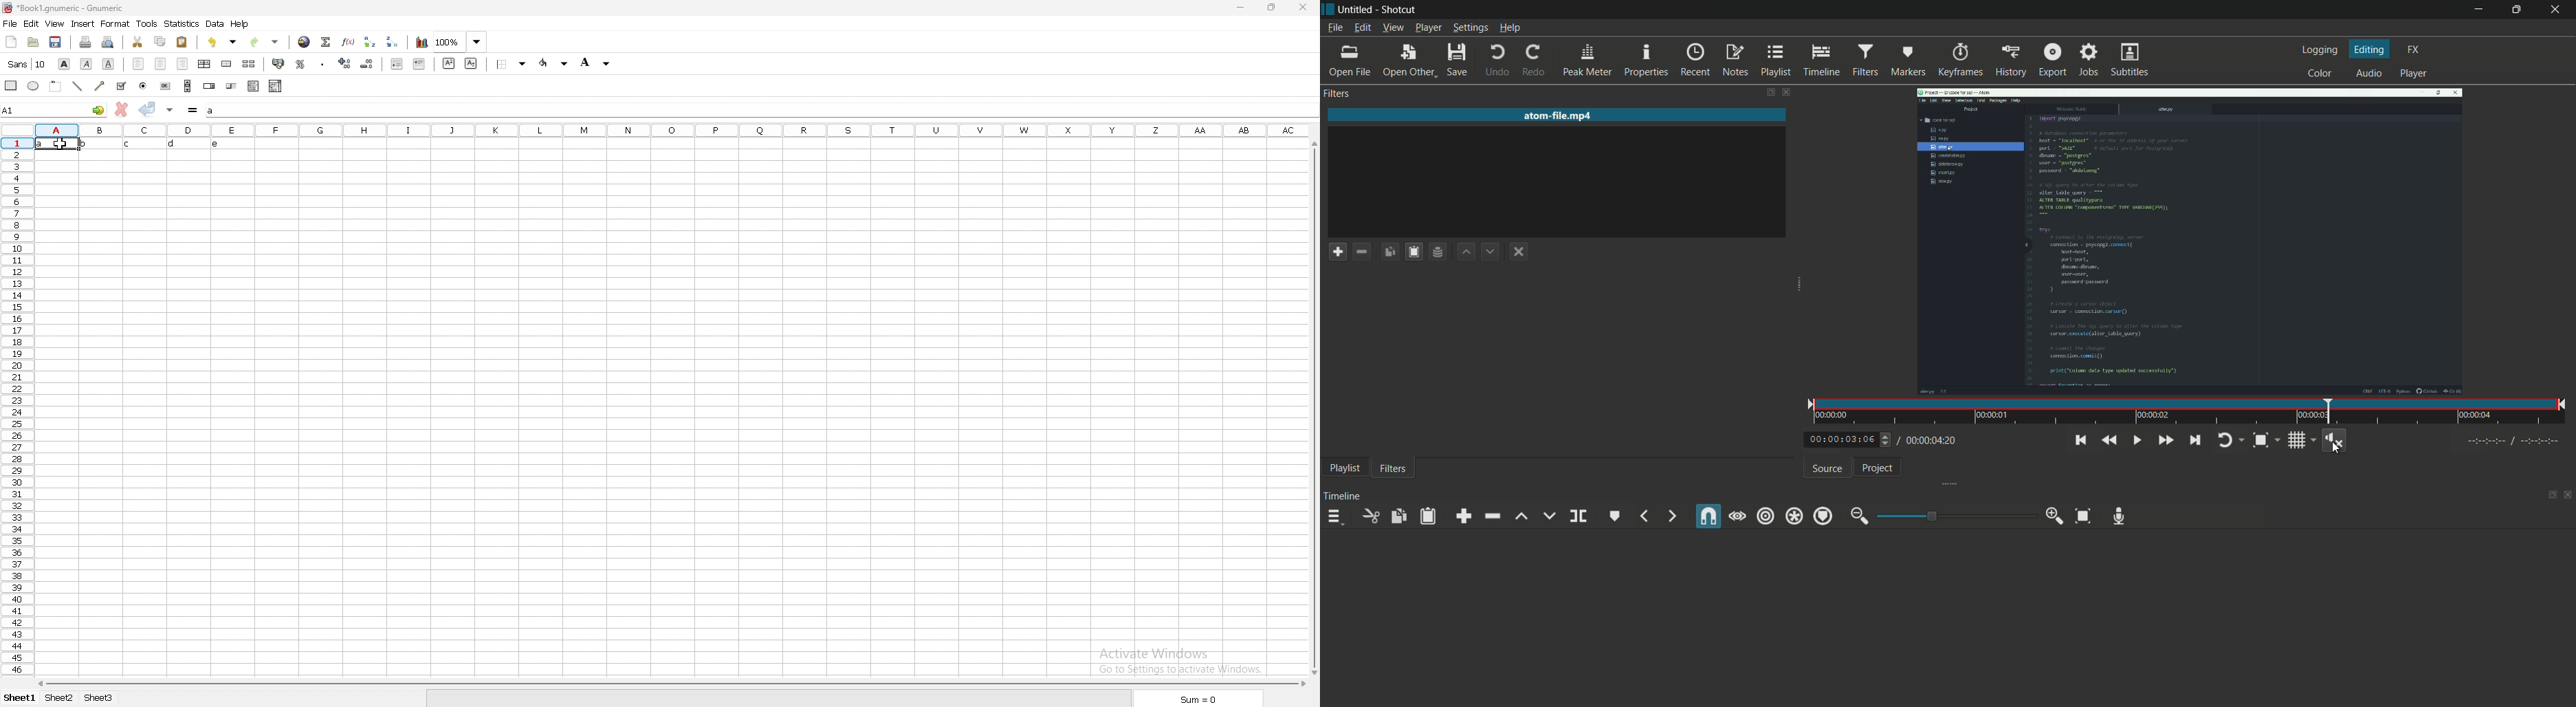 The height and width of the screenshot is (728, 2576). Describe the element at coordinates (371, 43) in the screenshot. I see `sort ascending` at that location.